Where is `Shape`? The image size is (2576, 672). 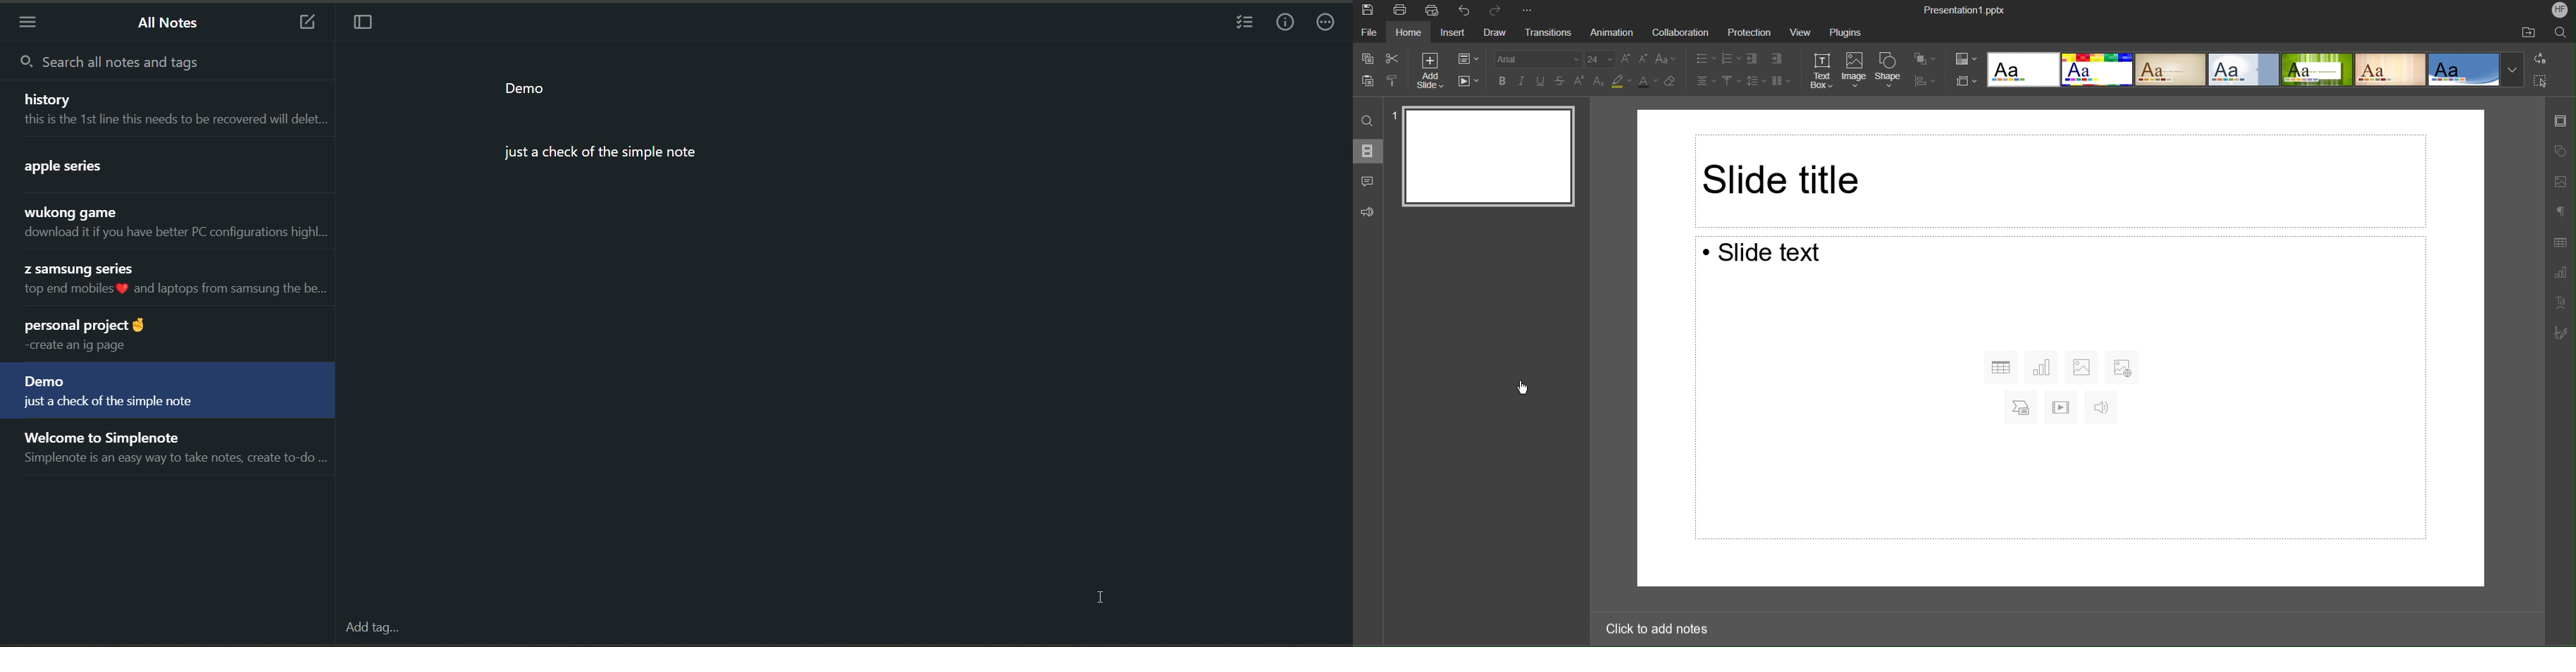 Shape is located at coordinates (1888, 71).